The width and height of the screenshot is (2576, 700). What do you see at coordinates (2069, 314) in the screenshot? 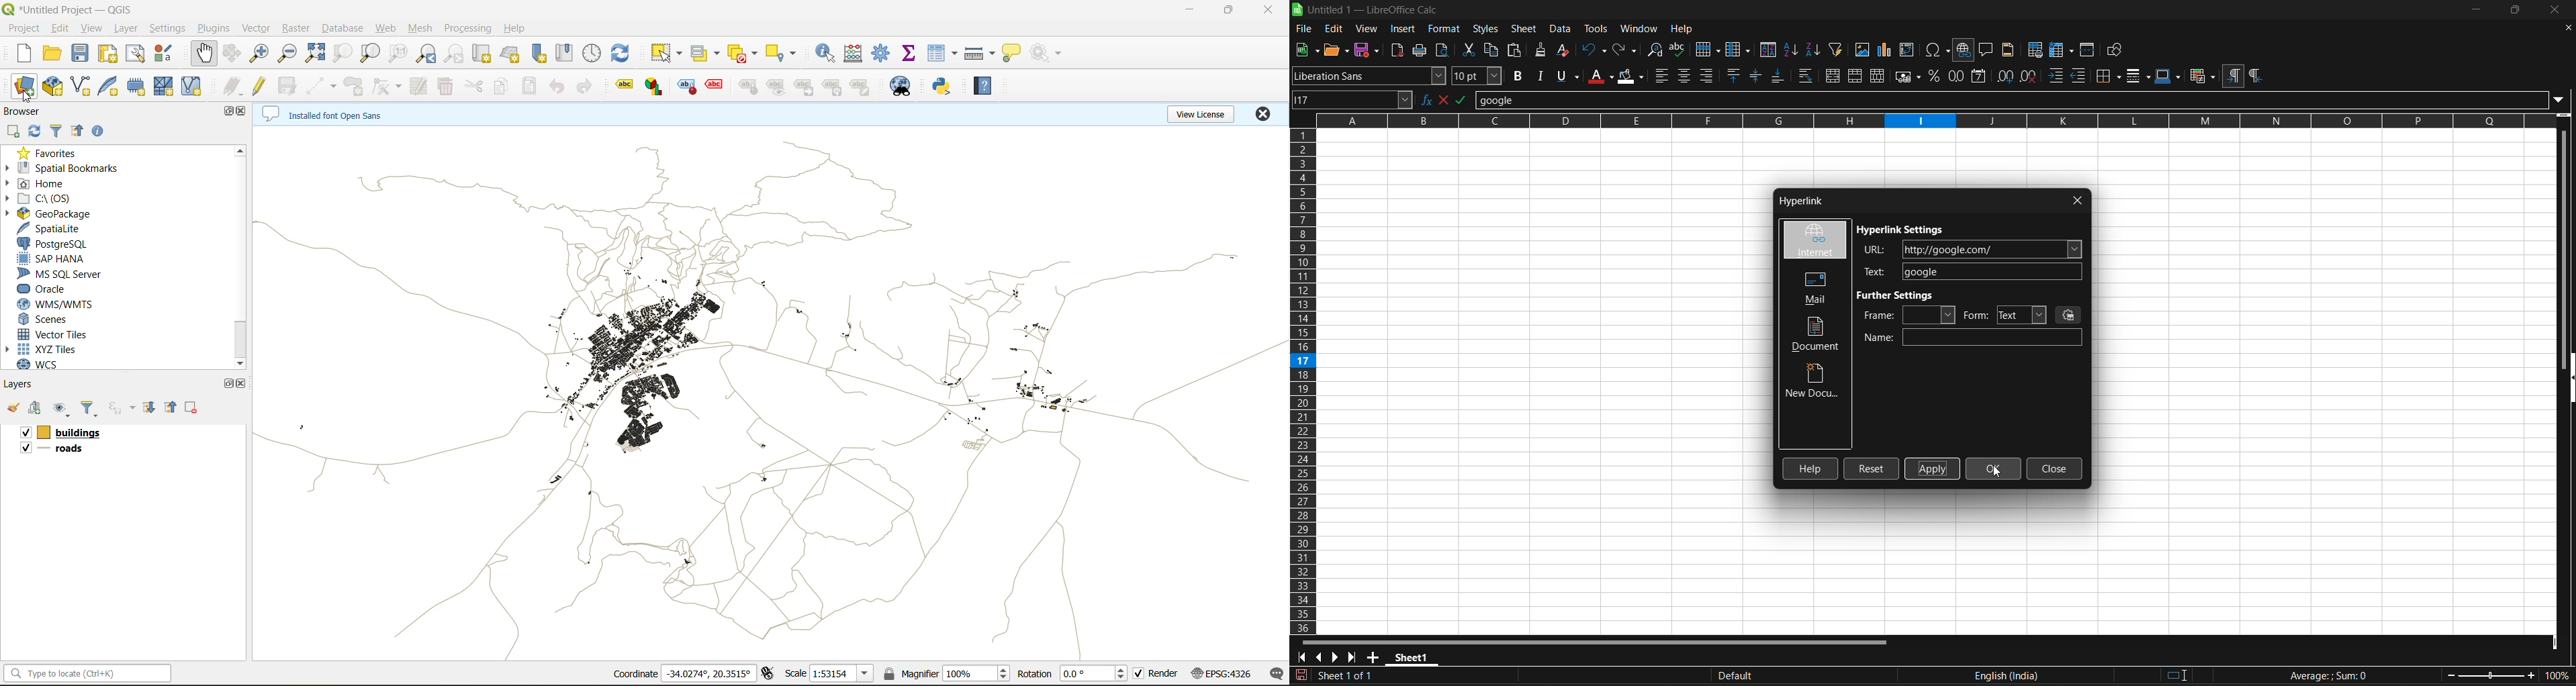
I see `events` at bounding box center [2069, 314].